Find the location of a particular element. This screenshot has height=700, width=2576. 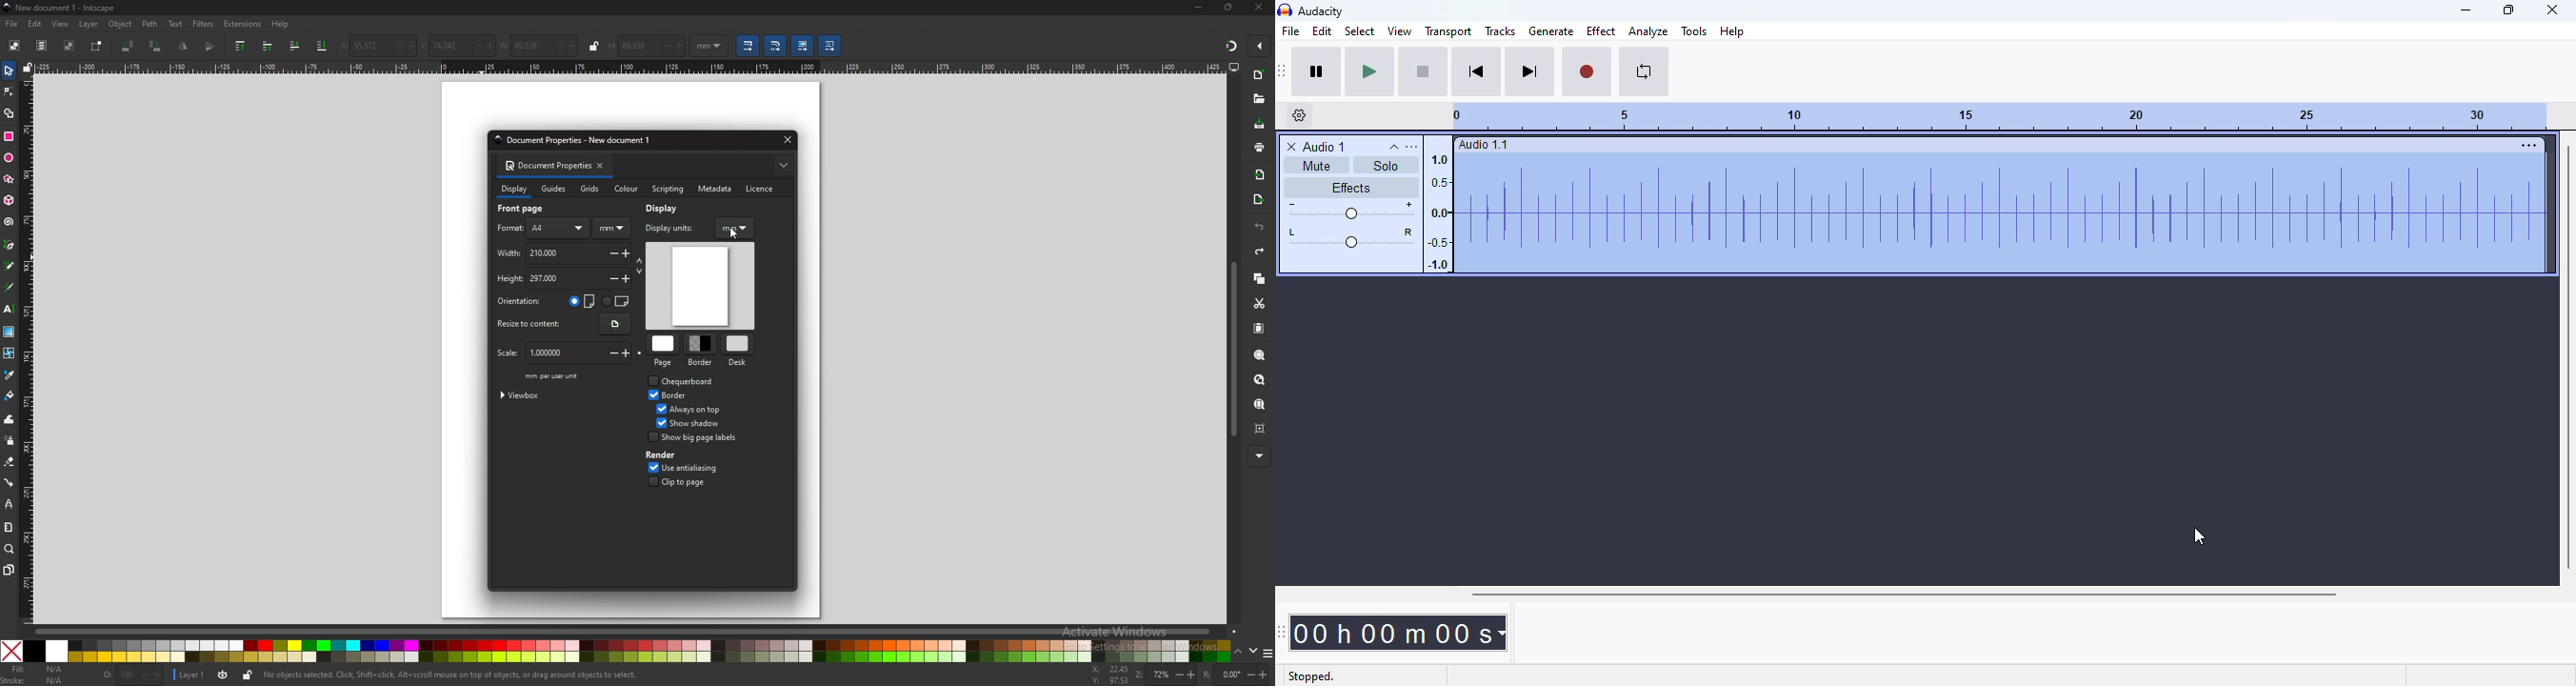

close is located at coordinates (785, 140).